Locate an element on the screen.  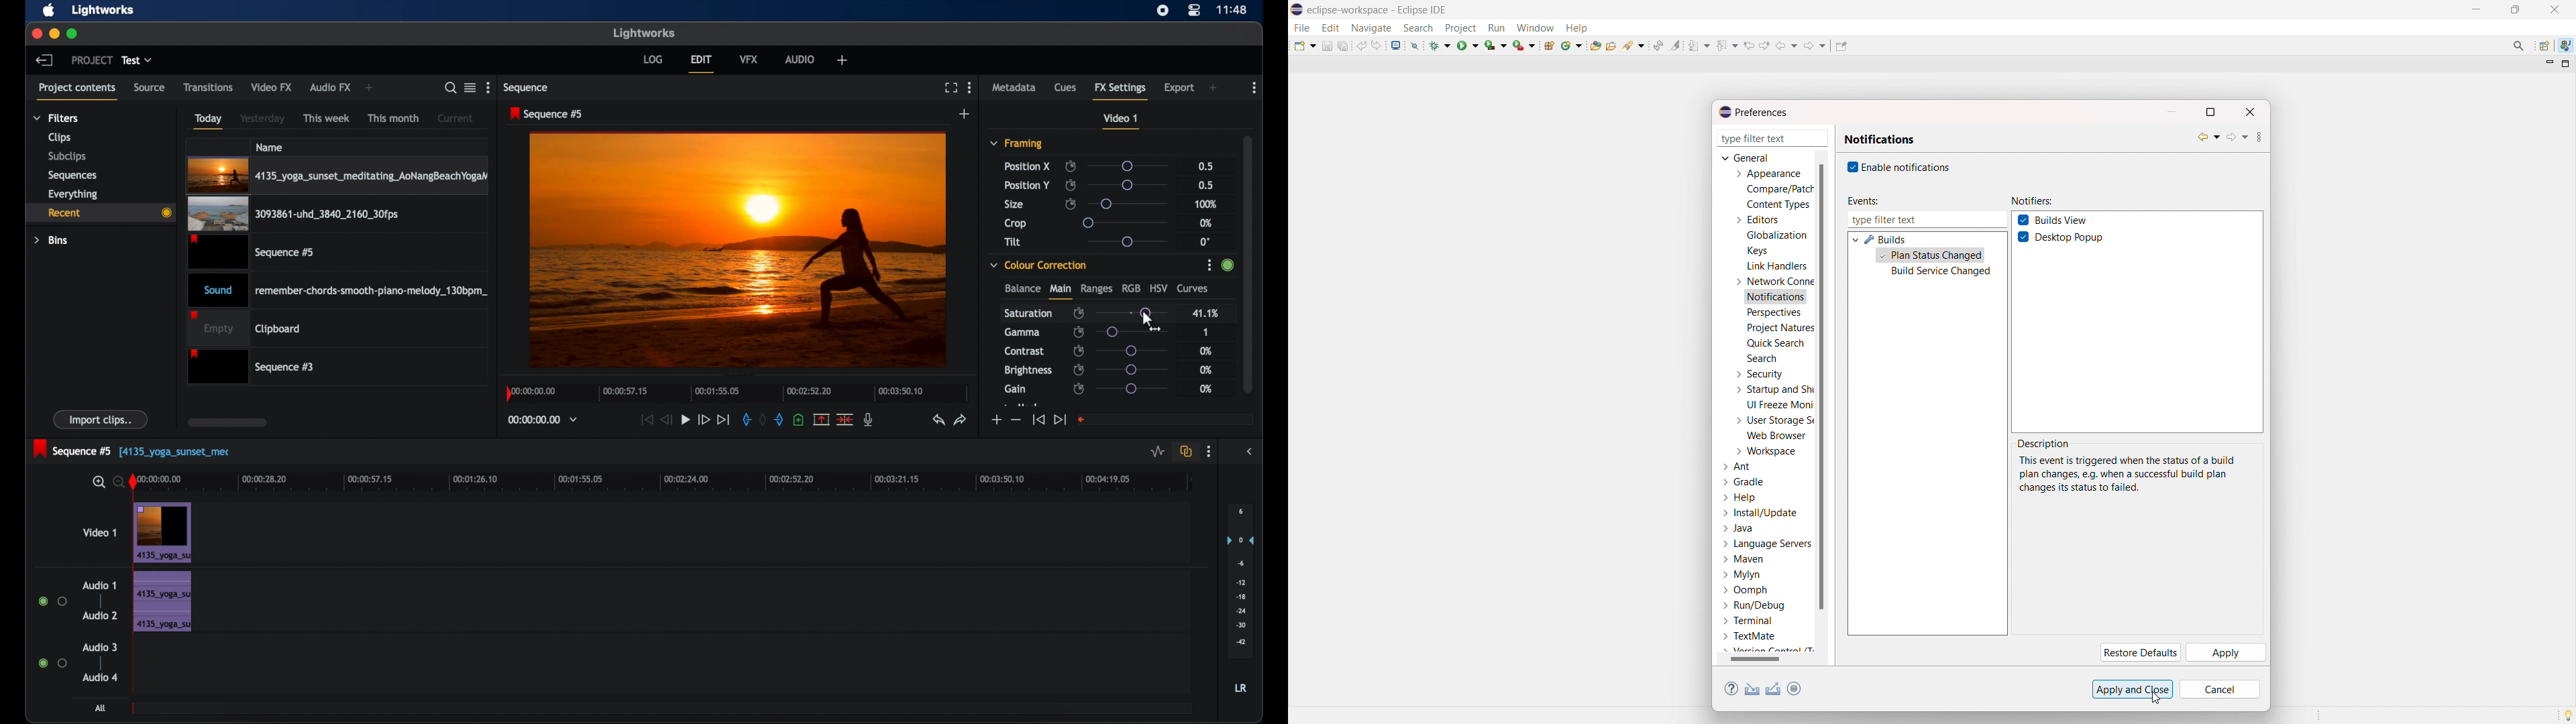
slider is located at coordinates (1132, 389).